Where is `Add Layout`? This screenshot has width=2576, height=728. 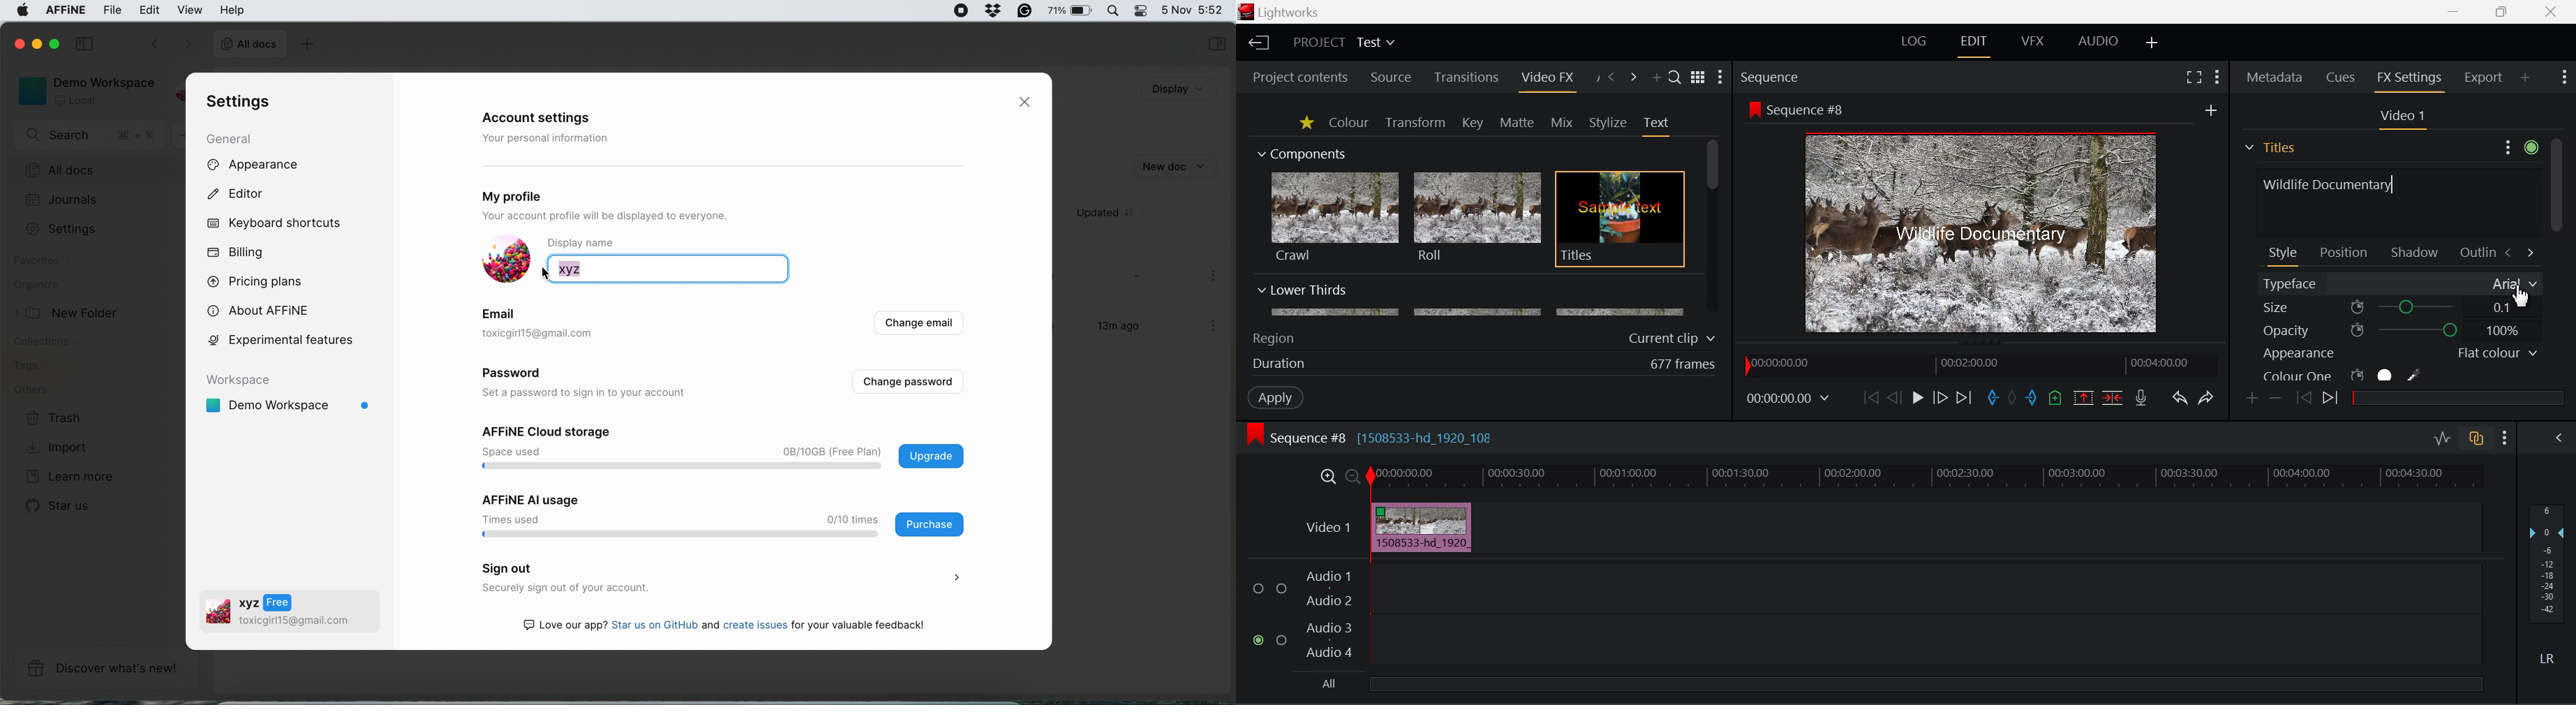 Add Layout is located at coordinates (2154, 44).